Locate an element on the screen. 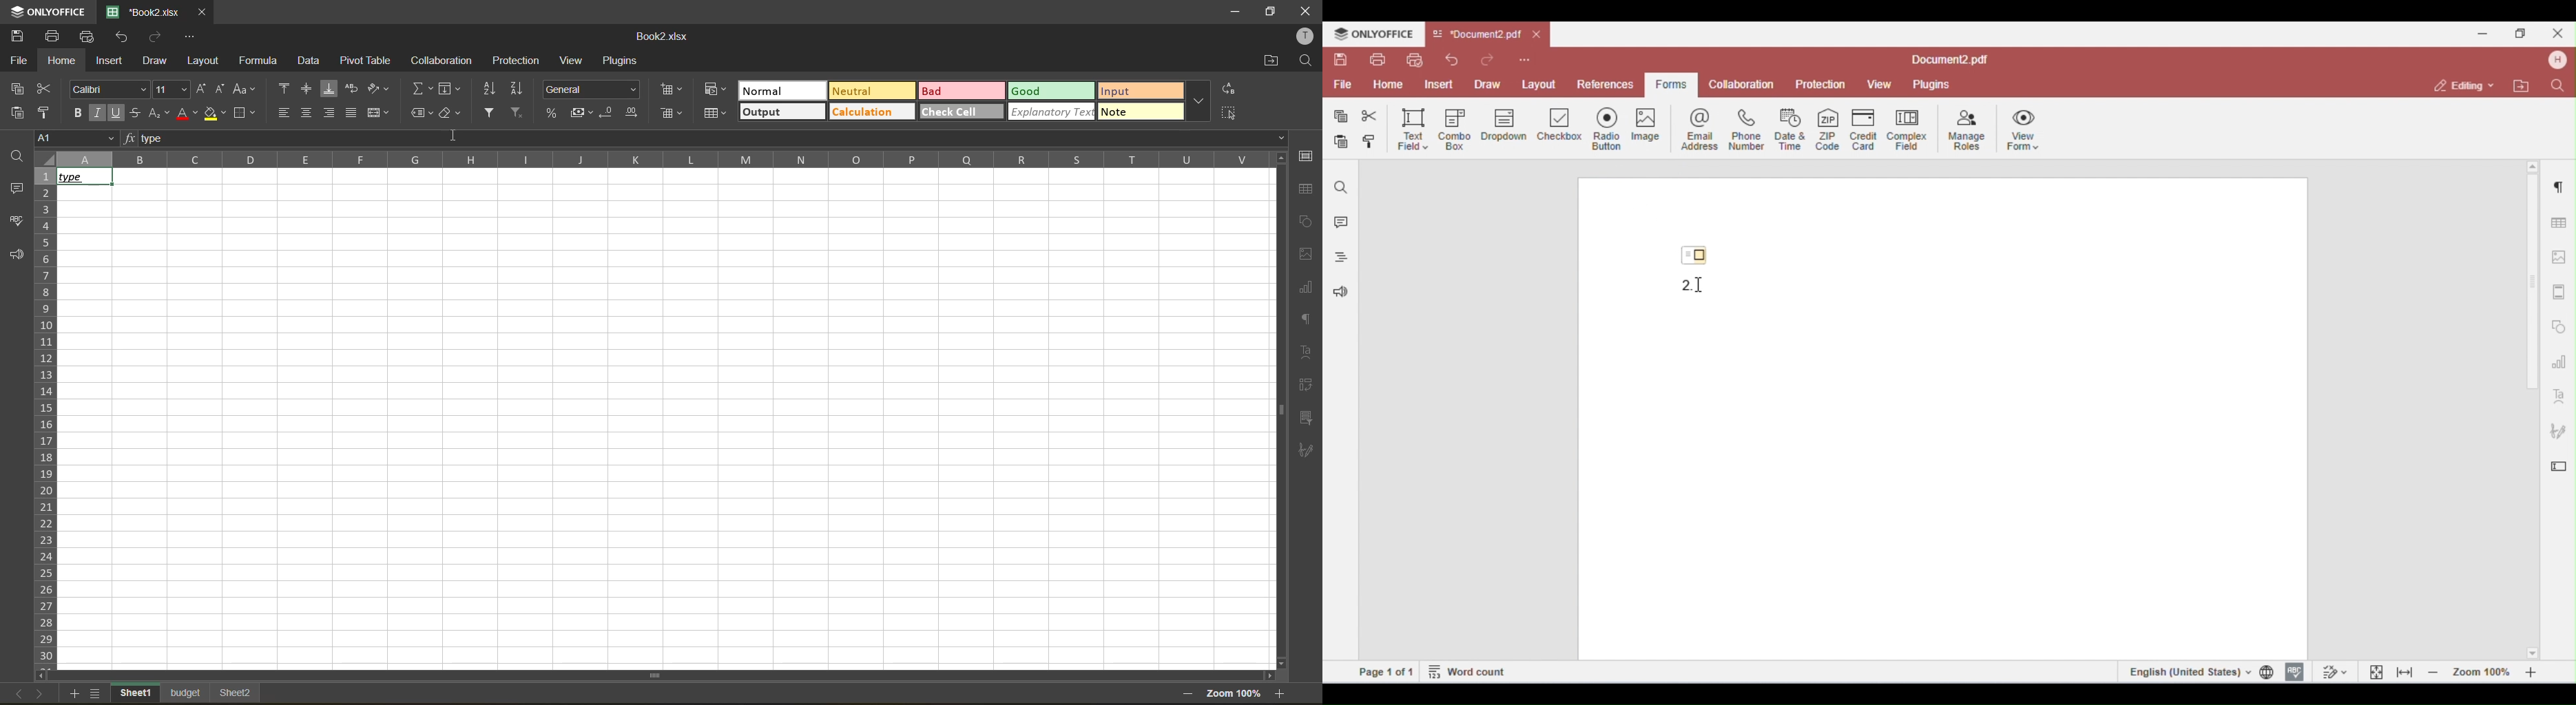 This screenshot has width=2576, height=728. sheet names is located at coordinates (189, 693).